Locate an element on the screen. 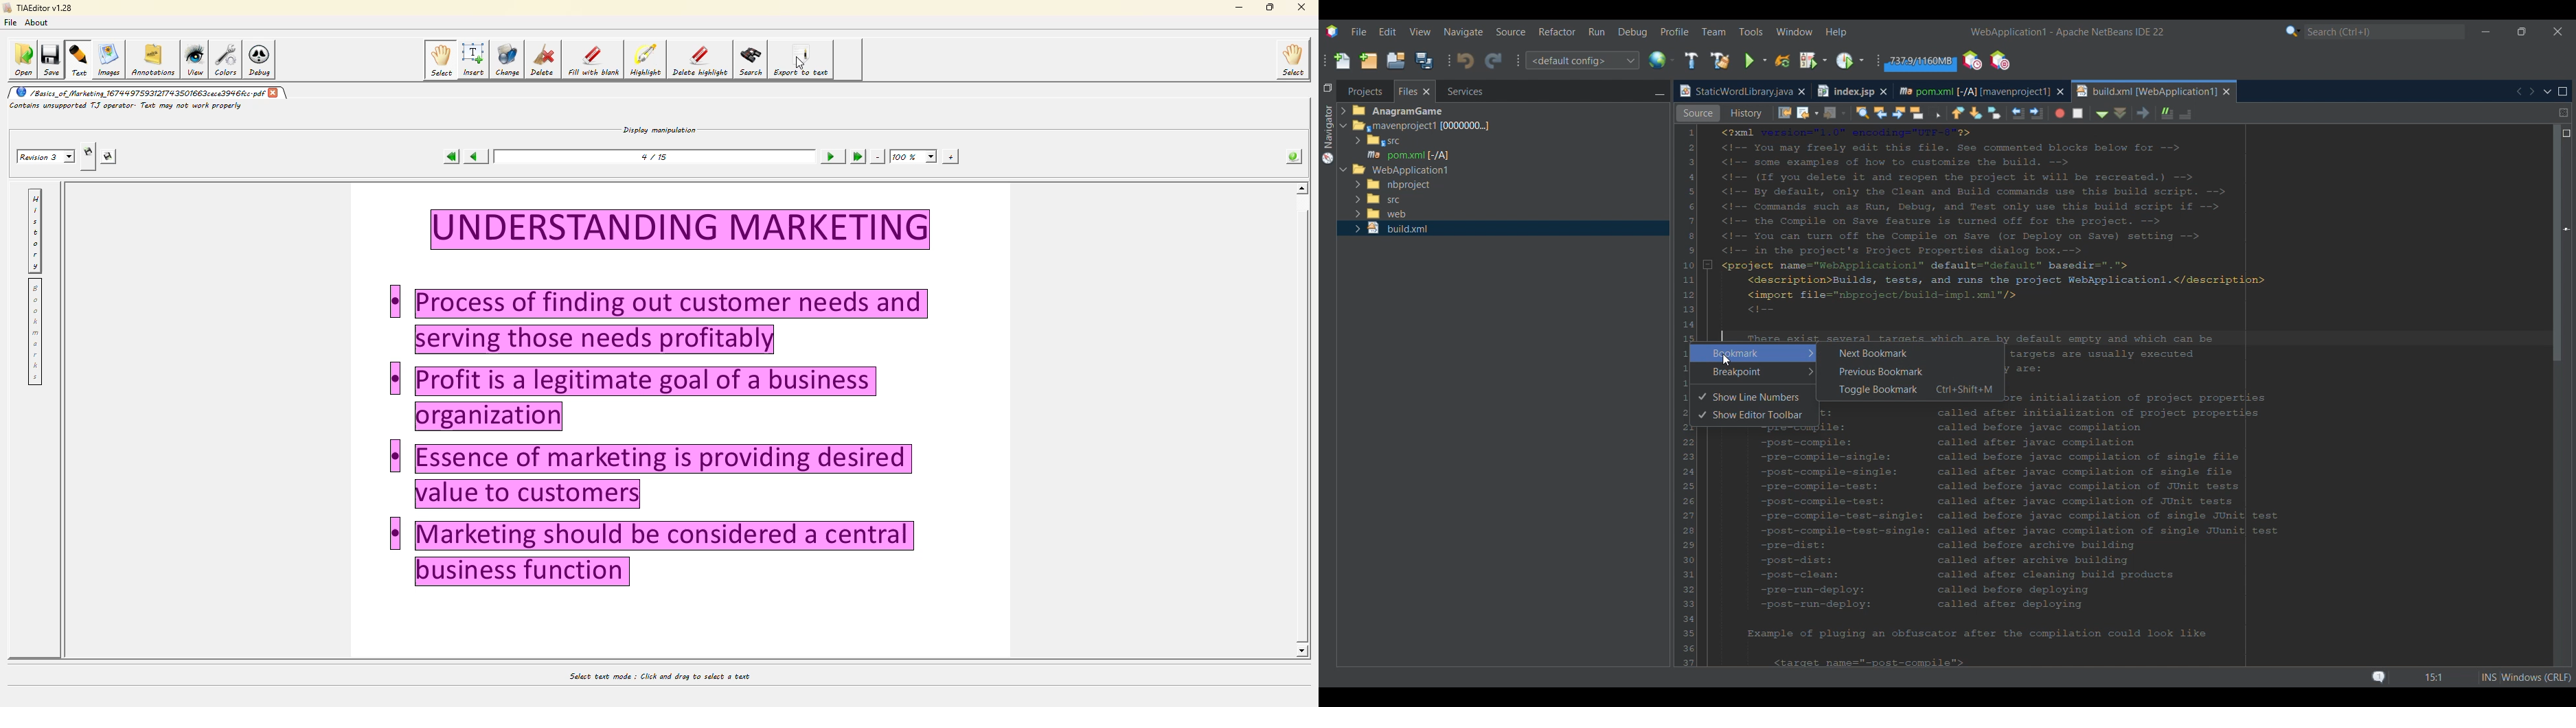  Project name changed is located at coordinates (2008, 31).